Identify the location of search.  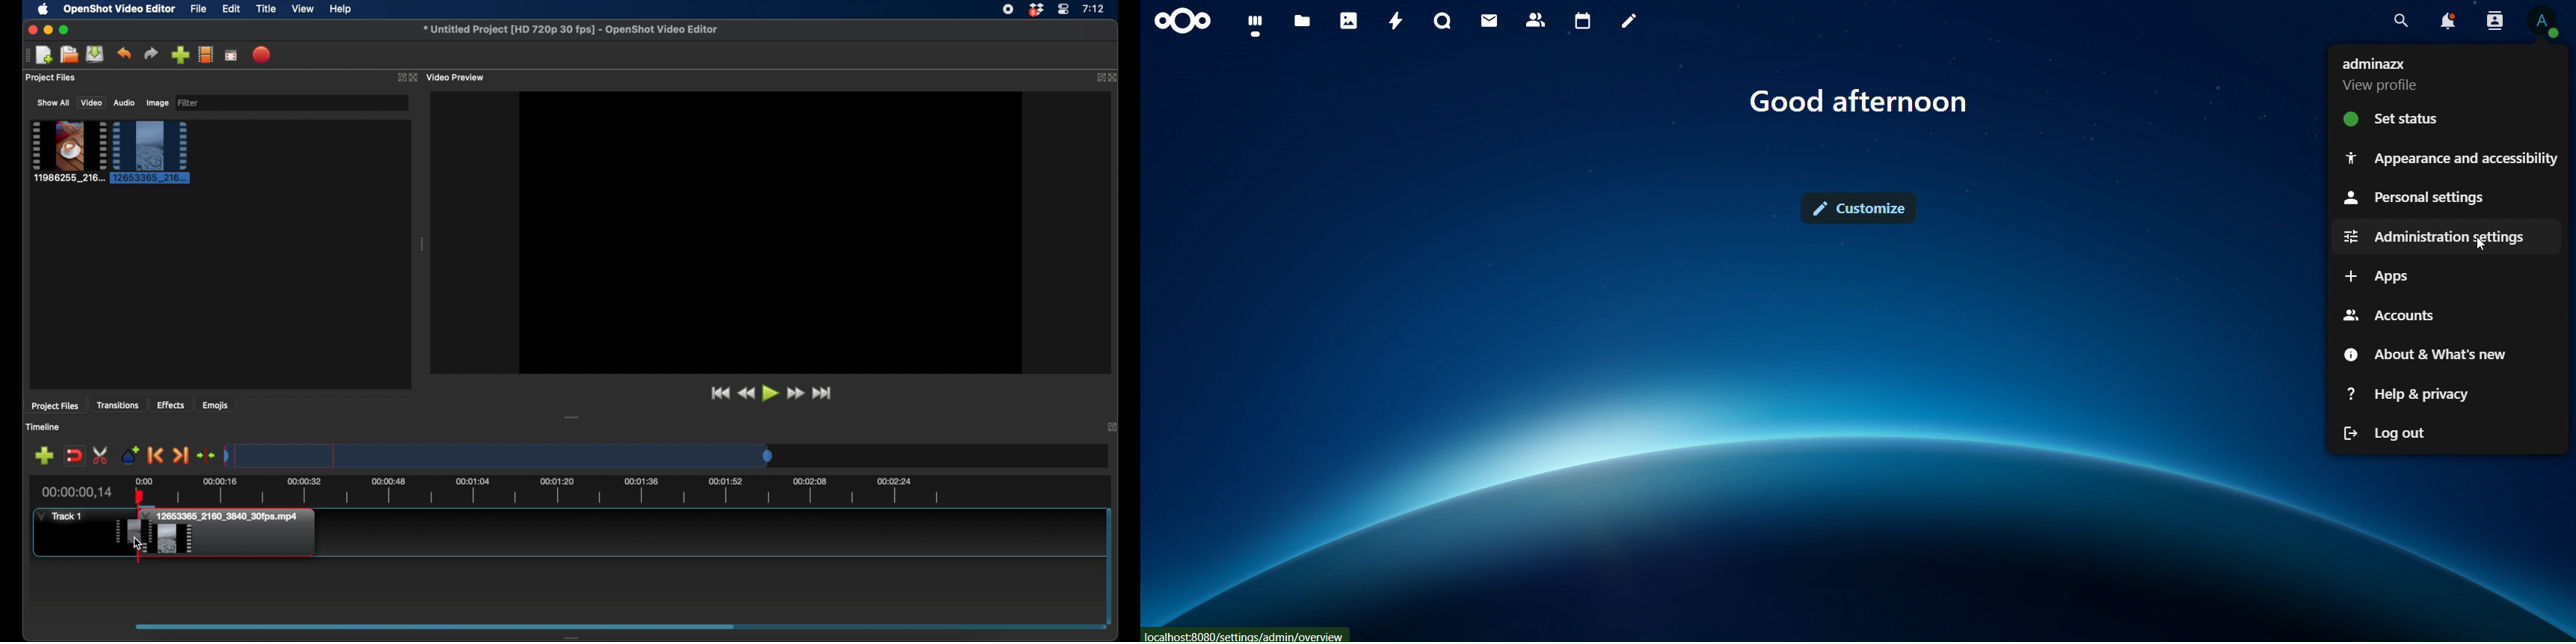
(2400, 21).